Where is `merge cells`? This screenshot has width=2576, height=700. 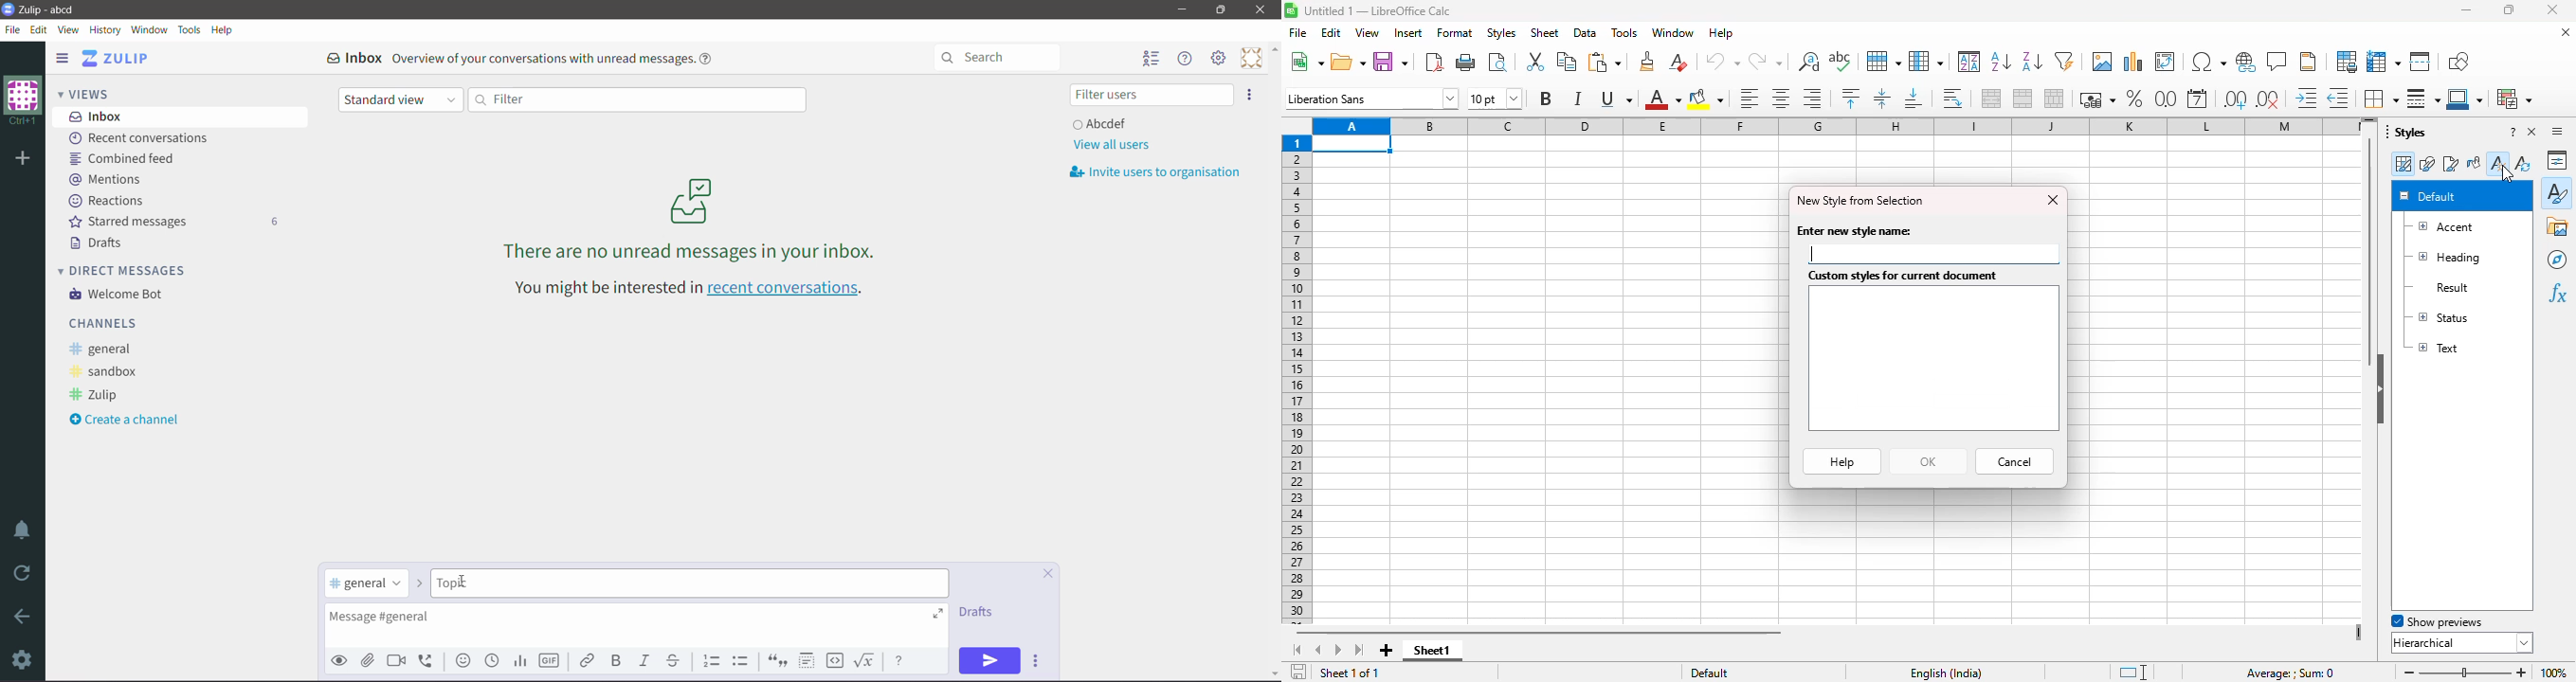
merge cells is located at coordinates (2023, 99).